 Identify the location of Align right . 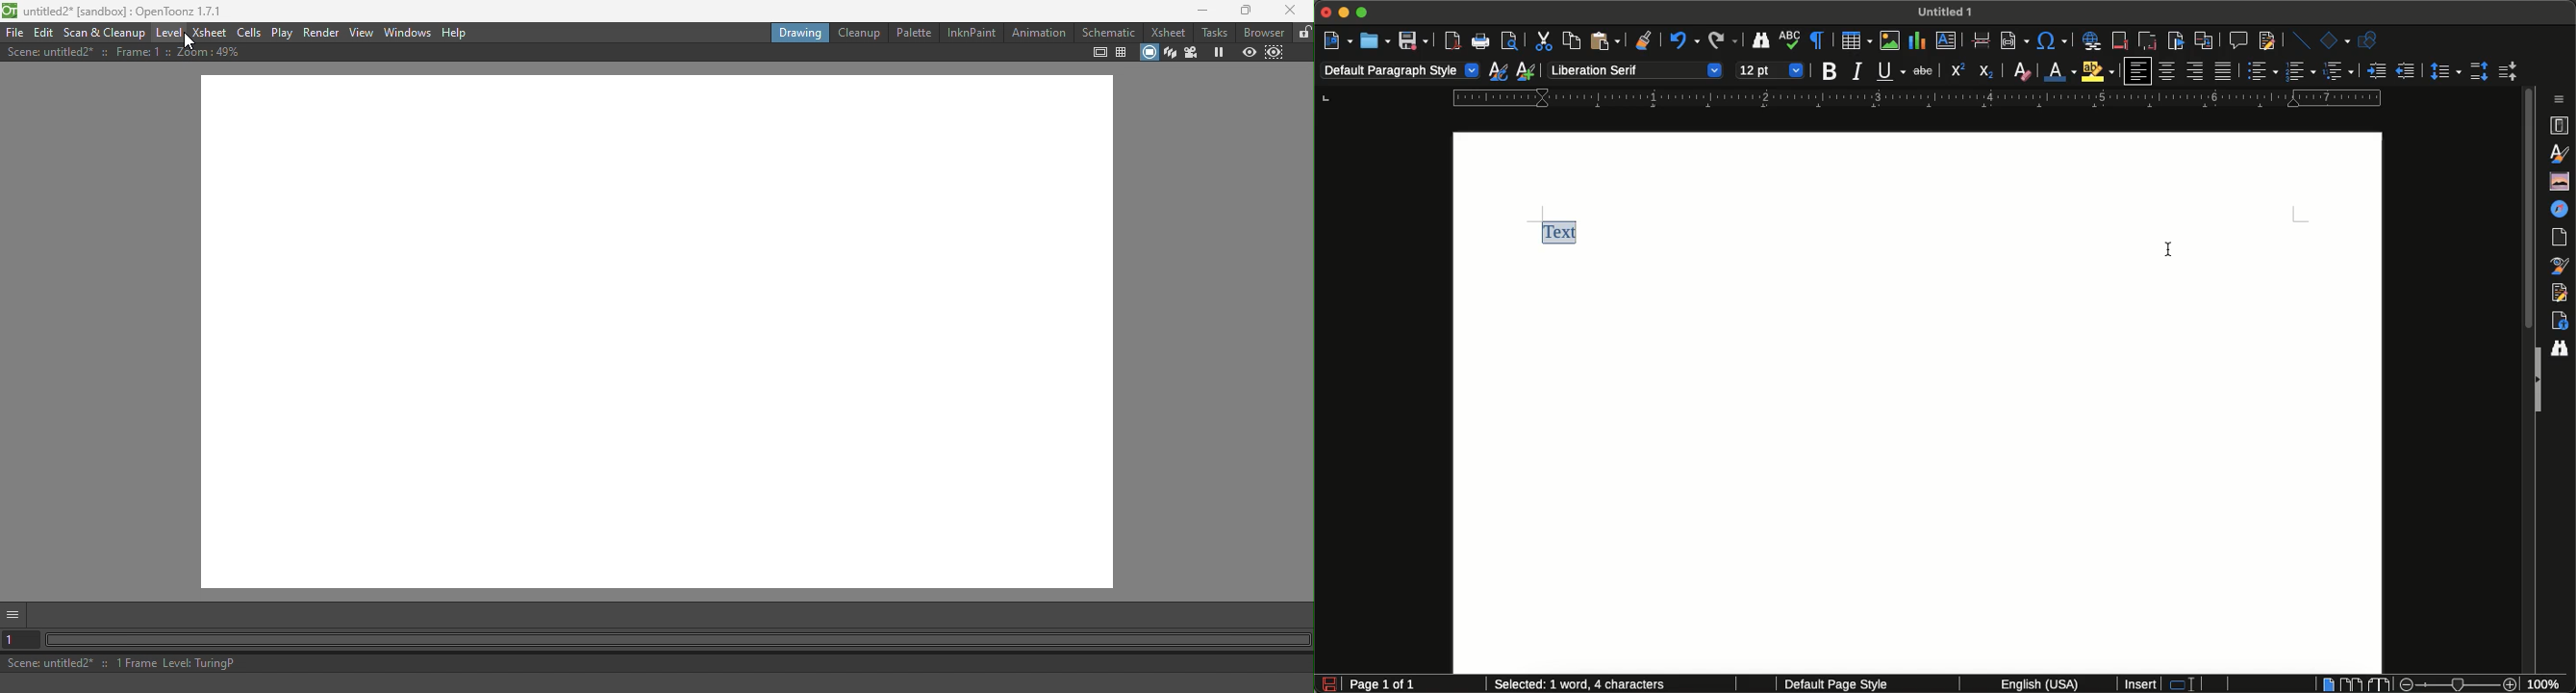
(2195, 72).